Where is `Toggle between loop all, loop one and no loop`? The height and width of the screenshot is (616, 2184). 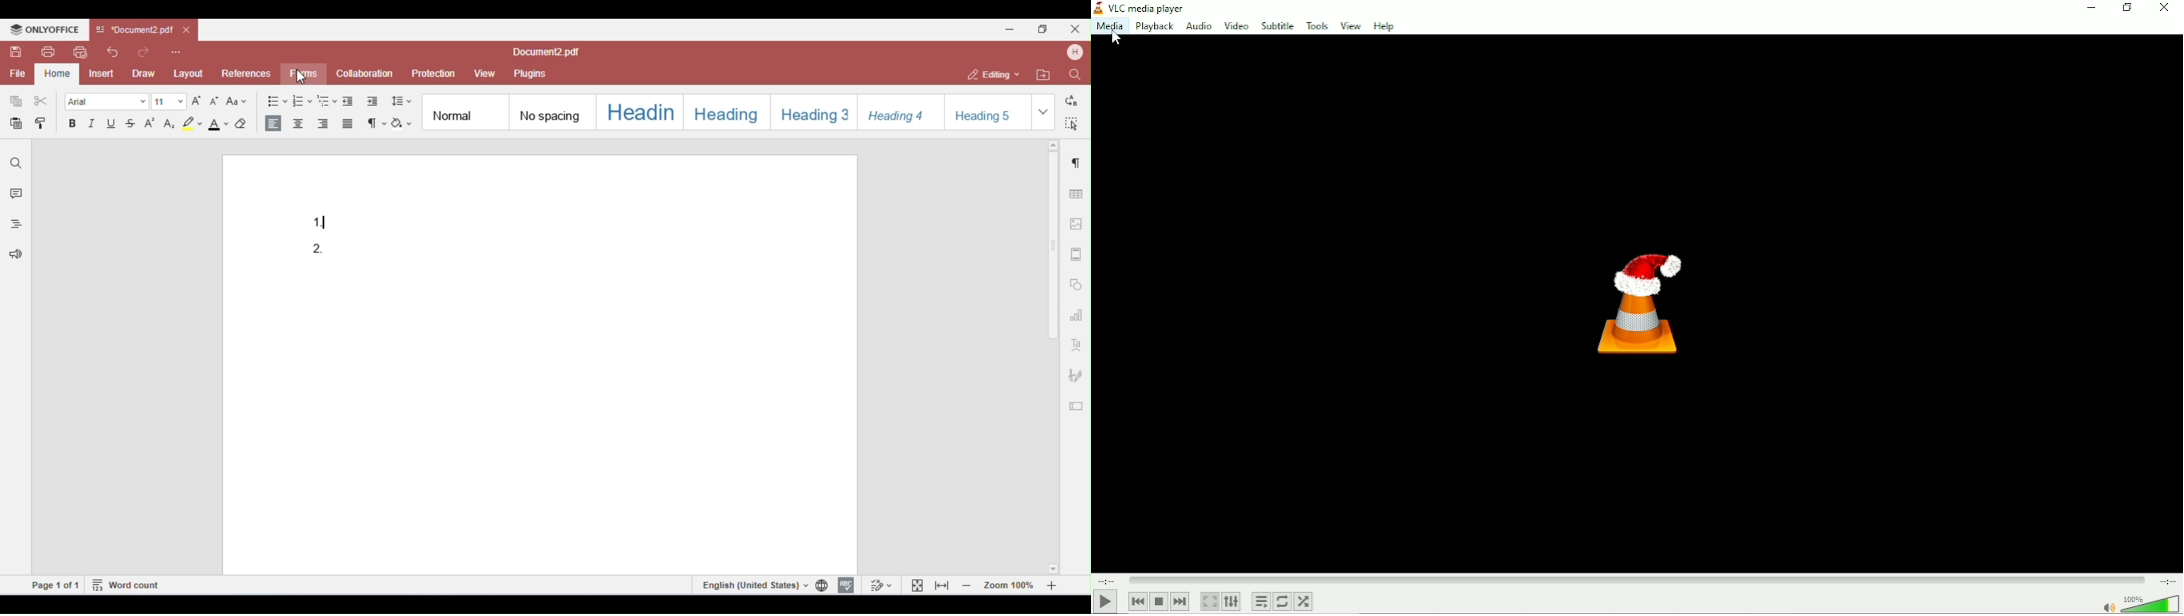
Toggle between loop all, loop one and no loop is located at coordinates (1282, 602).